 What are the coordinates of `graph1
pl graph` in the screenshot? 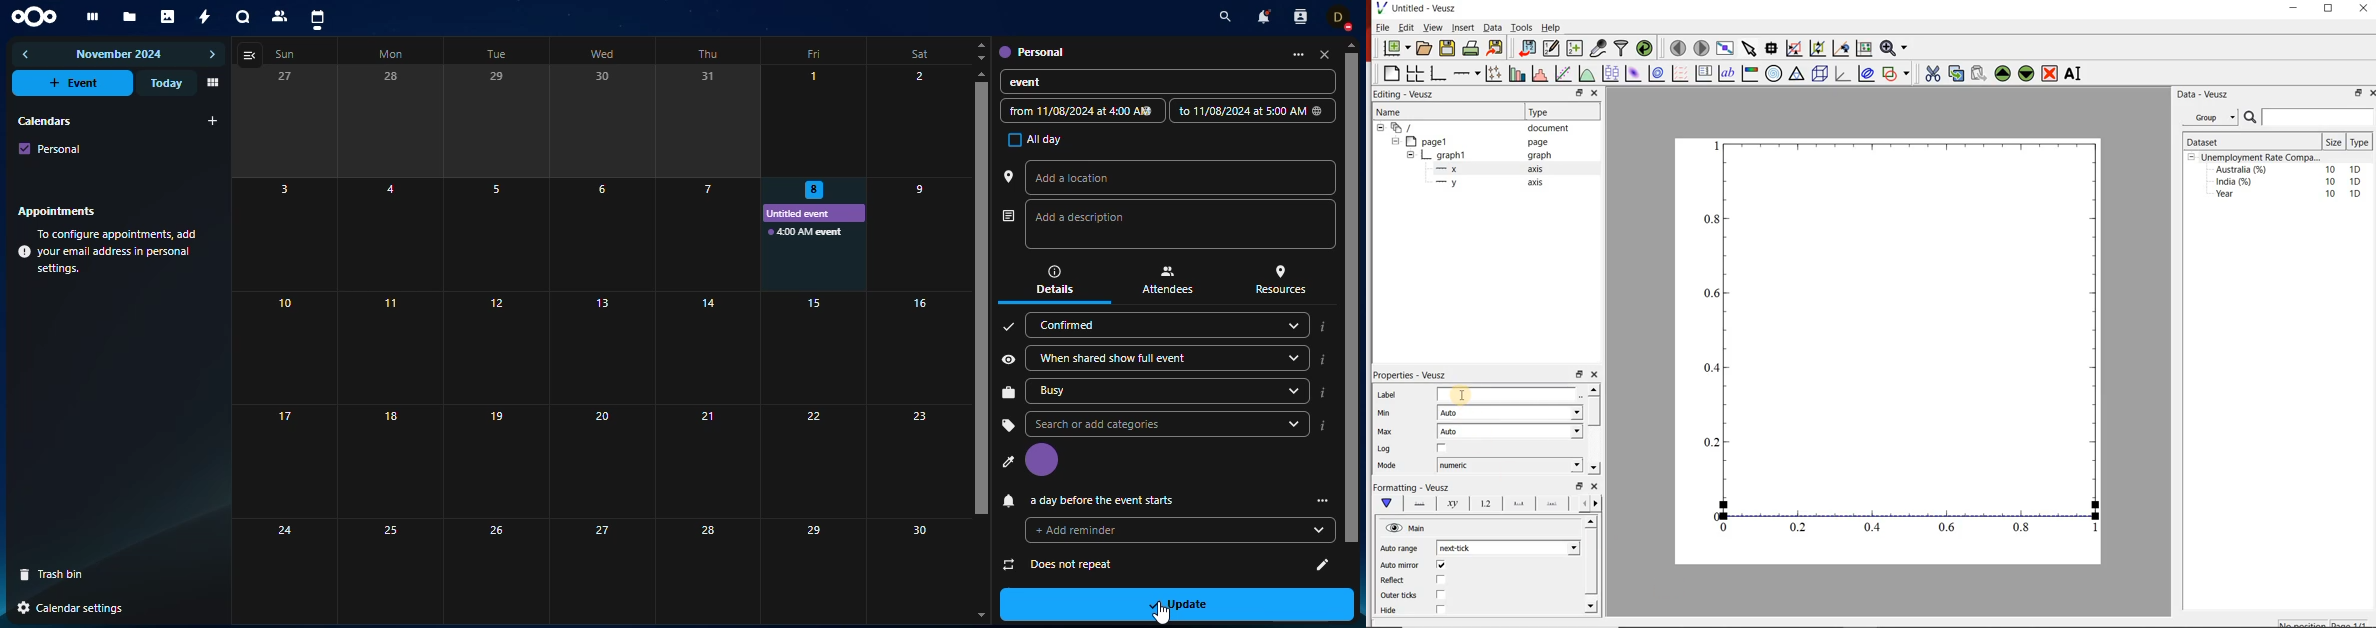 It's located at (1491, 156).